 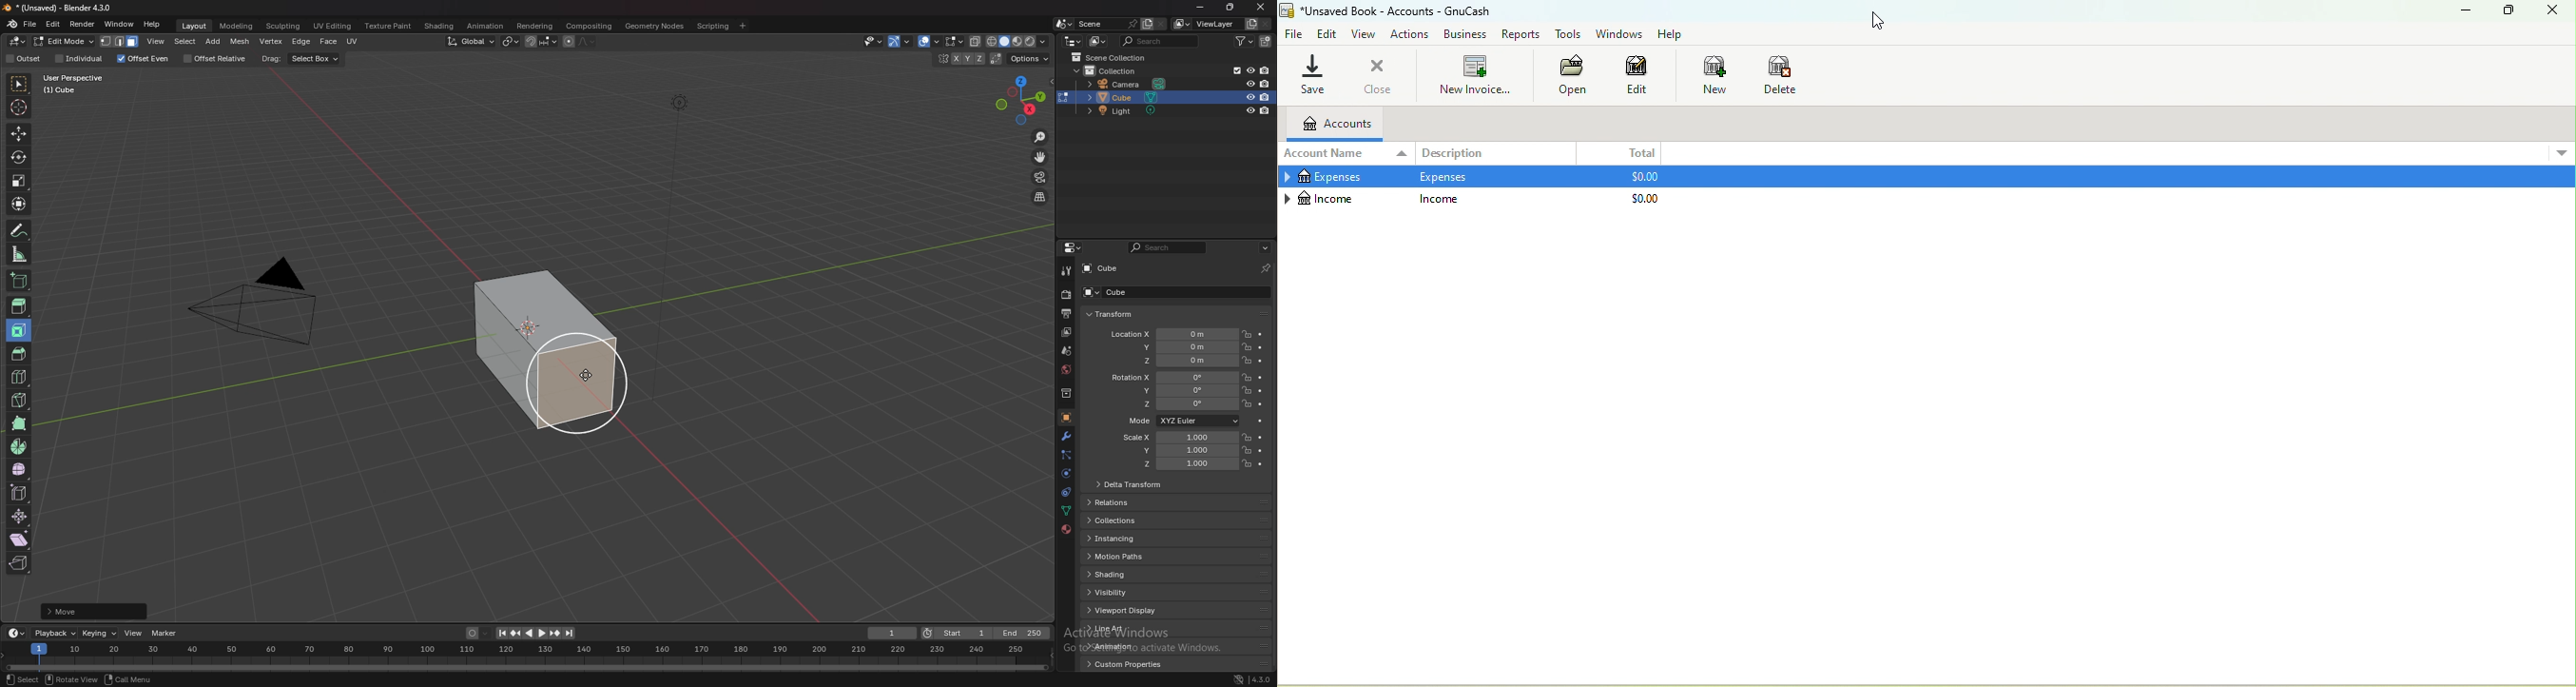 I want to click on measure, so click(x=20, y=254).